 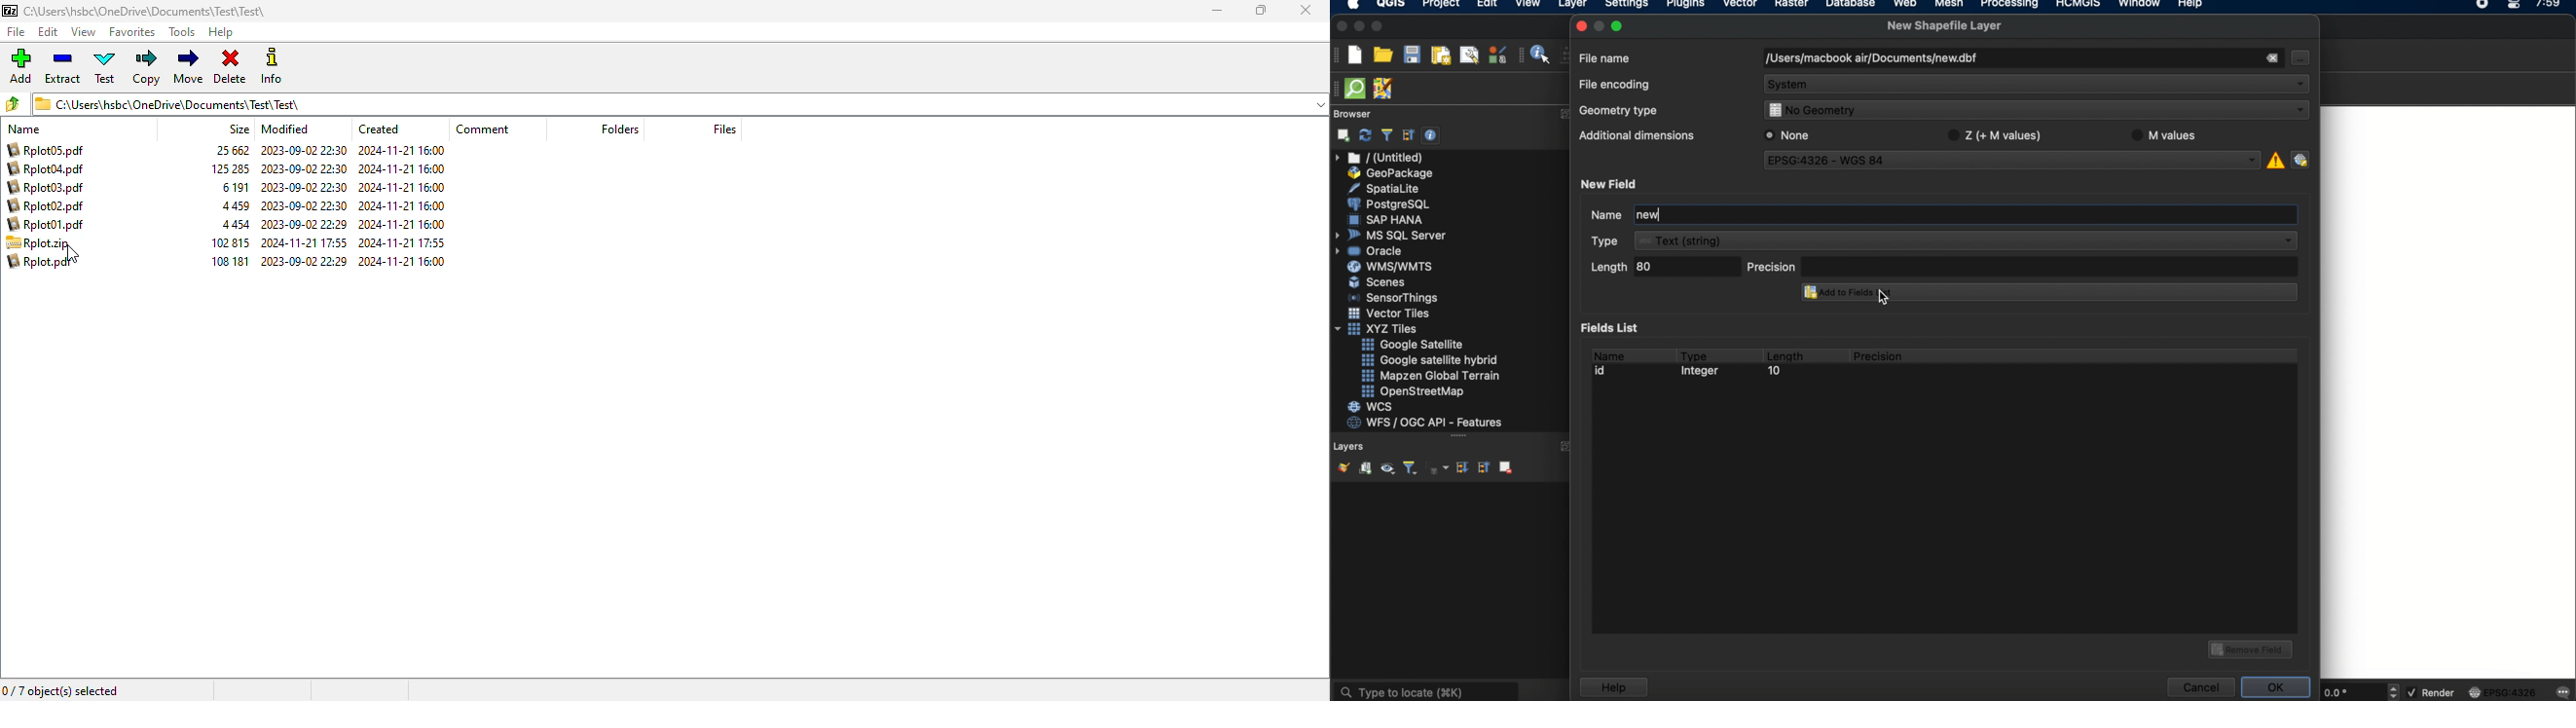 What do you see at coordinates (1425, 691) in the screenshot?
I see `type to locate` at bounding box center [1425, 691].